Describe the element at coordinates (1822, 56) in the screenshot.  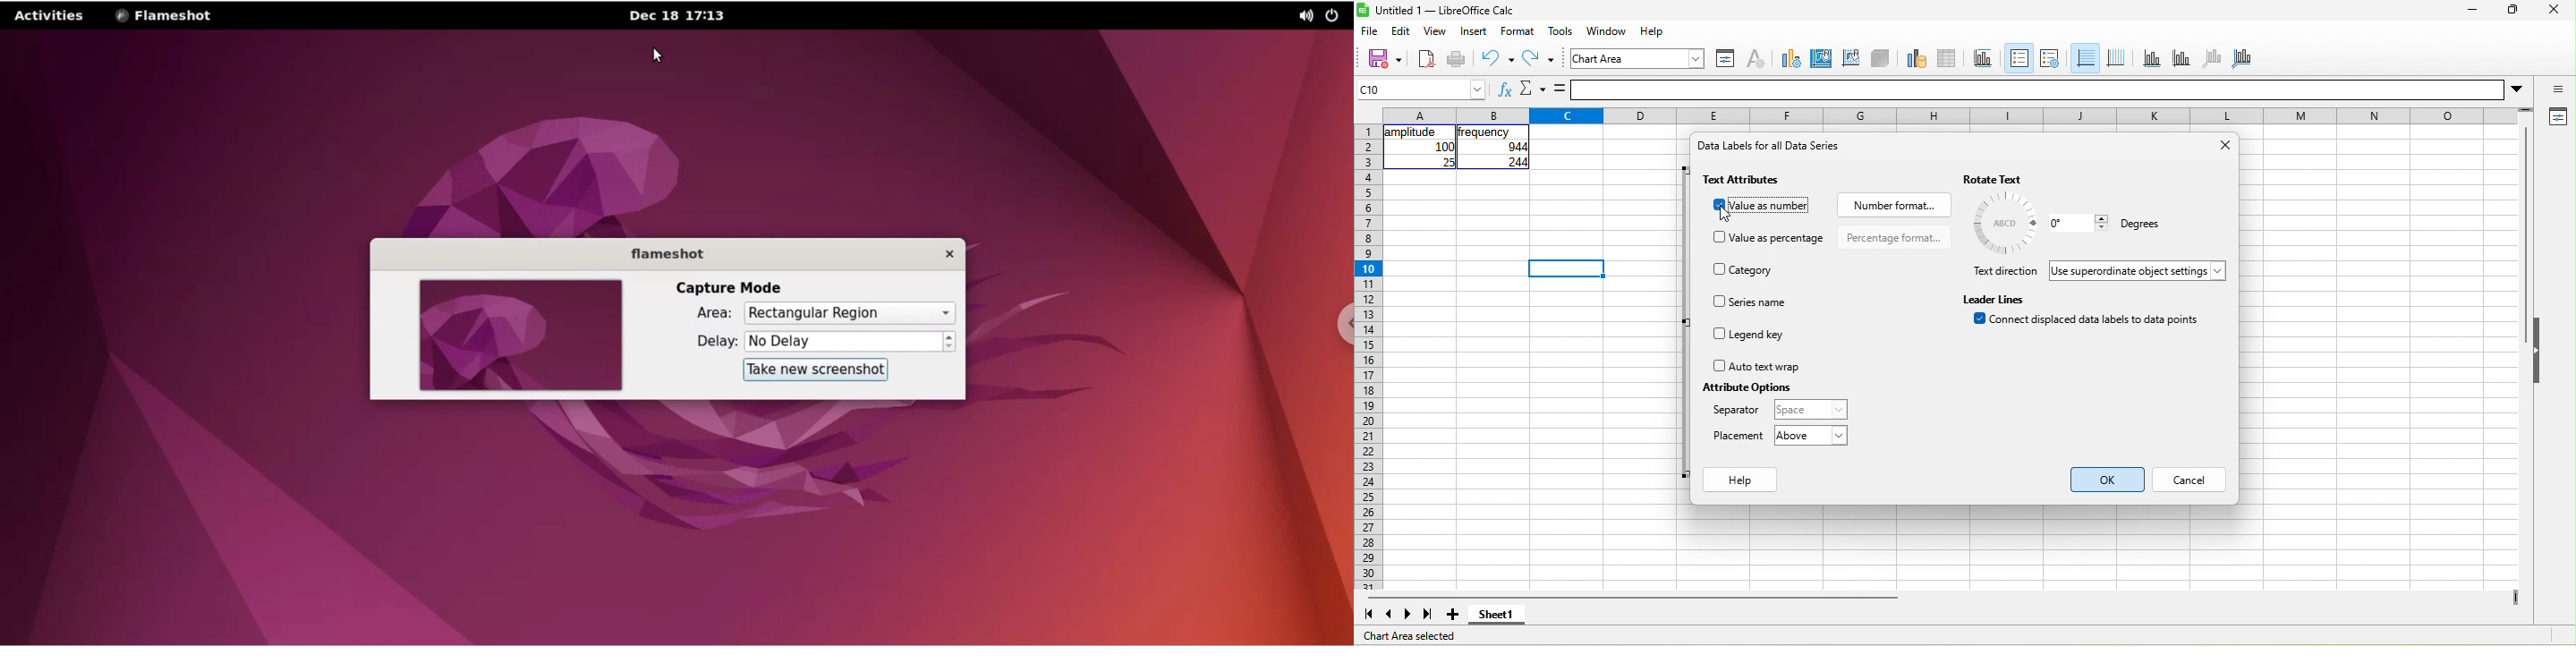
I see `chart area` at that location.